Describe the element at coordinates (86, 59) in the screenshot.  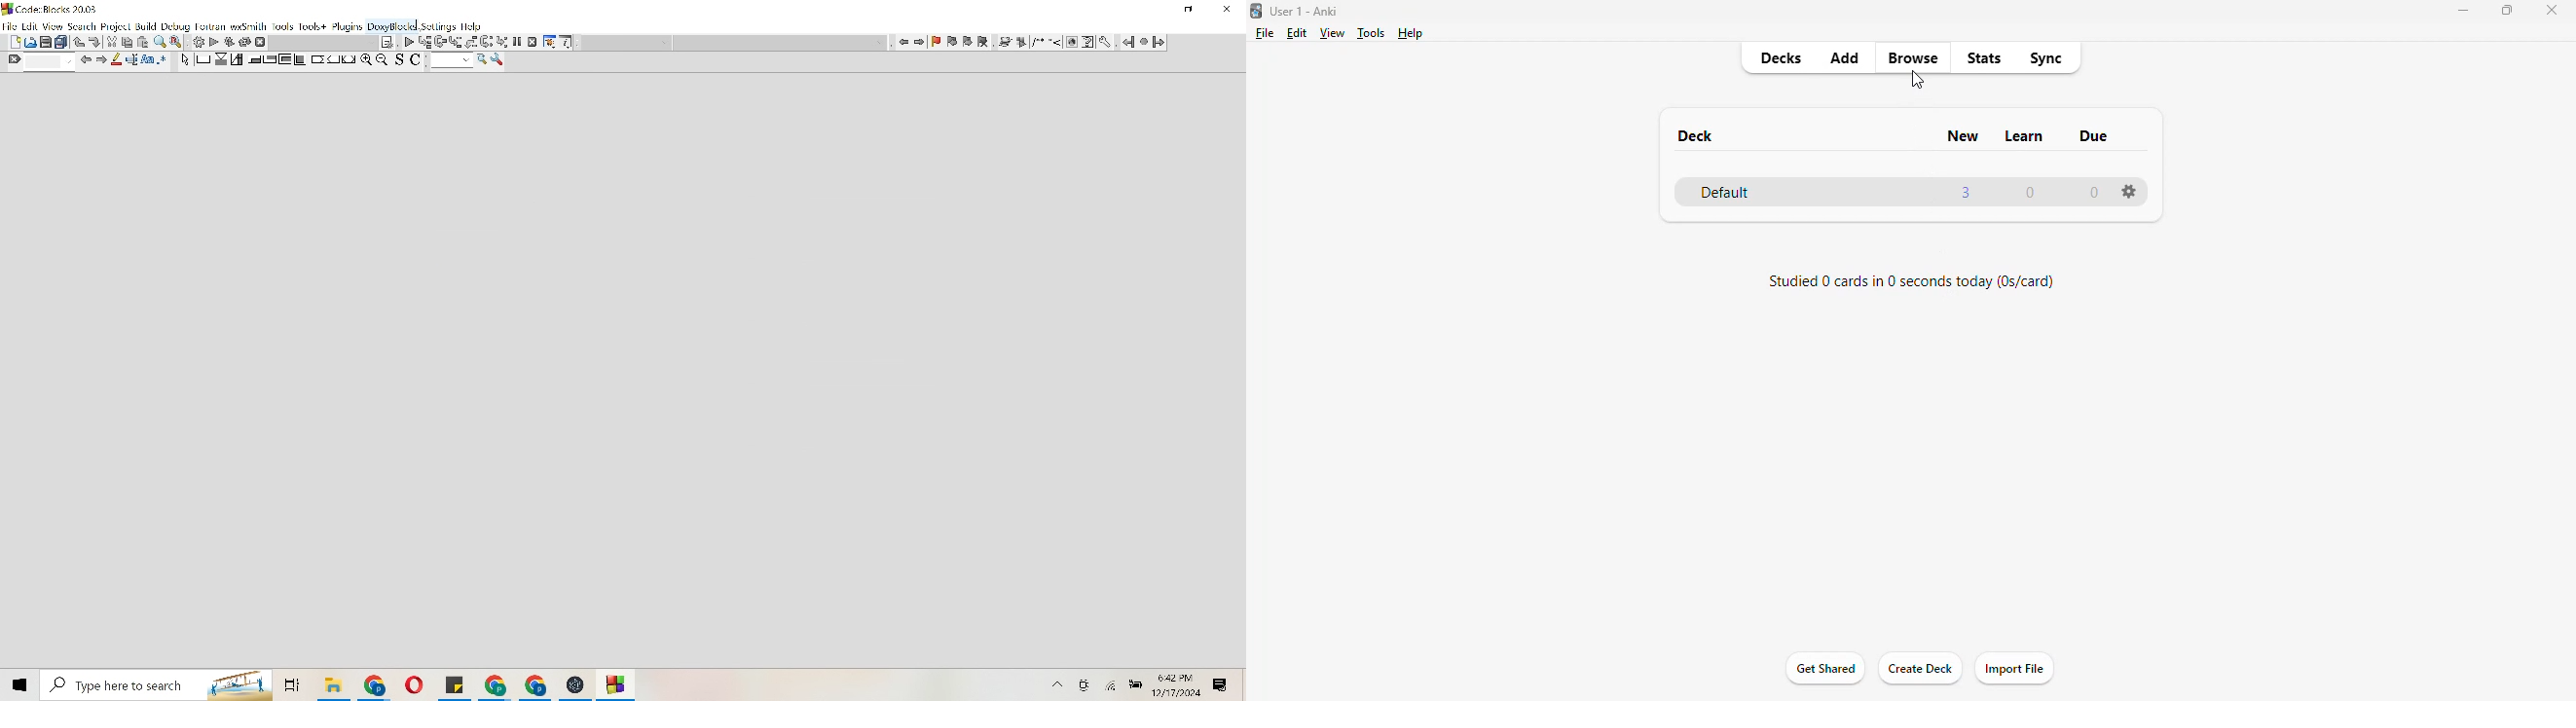
I see `Move left` at that location.